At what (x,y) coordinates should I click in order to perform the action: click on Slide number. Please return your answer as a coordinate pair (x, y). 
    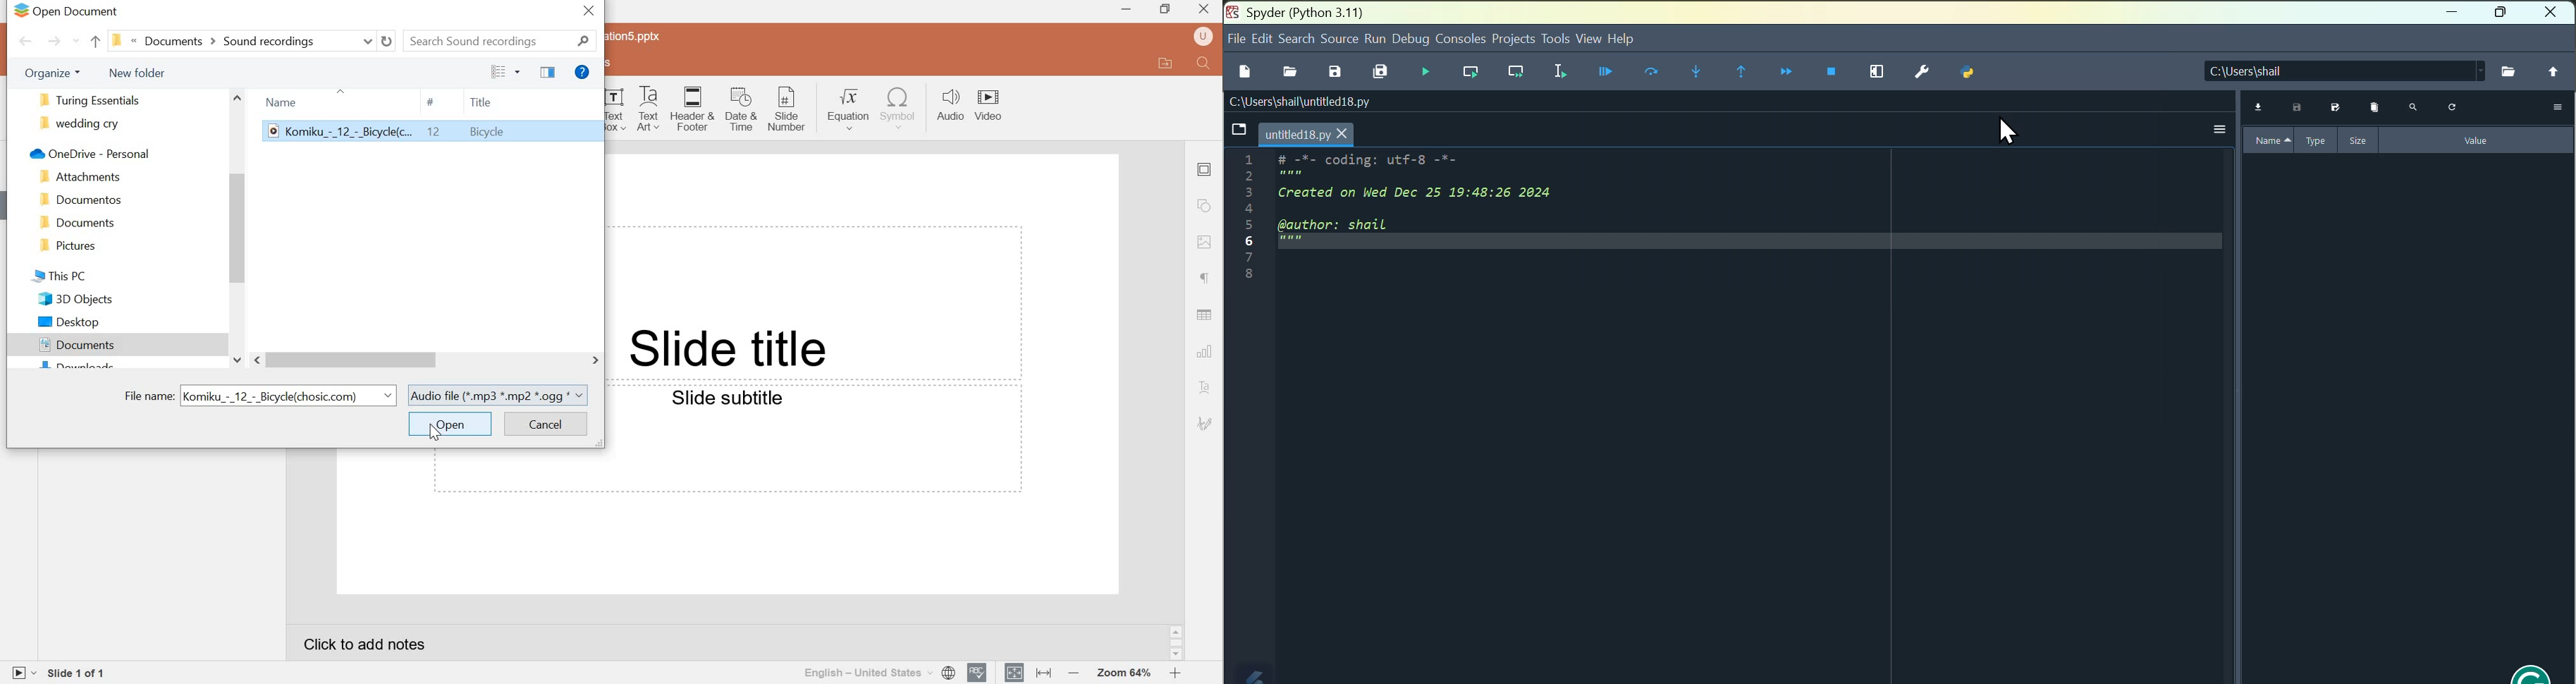
    Looking at the image, I should click on (788, 109).